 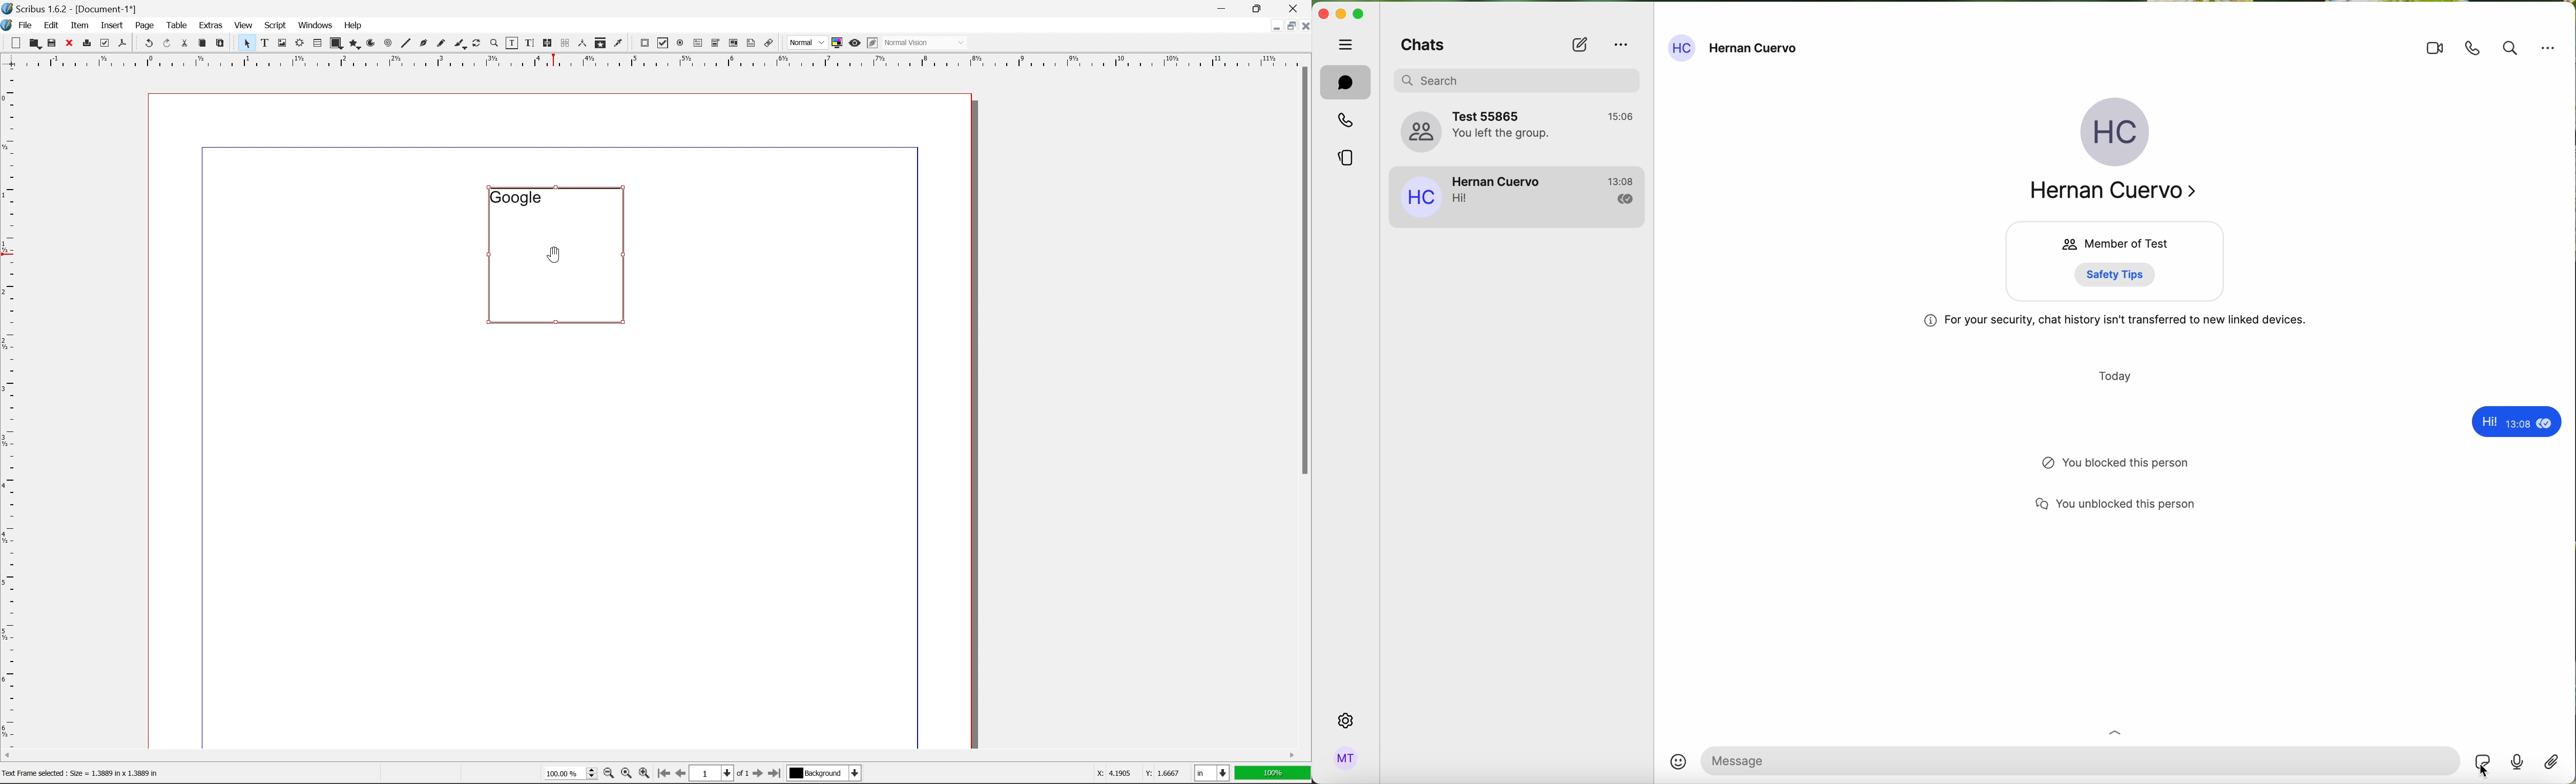 I want to click on save as pdf, so click(x=123, y=43).